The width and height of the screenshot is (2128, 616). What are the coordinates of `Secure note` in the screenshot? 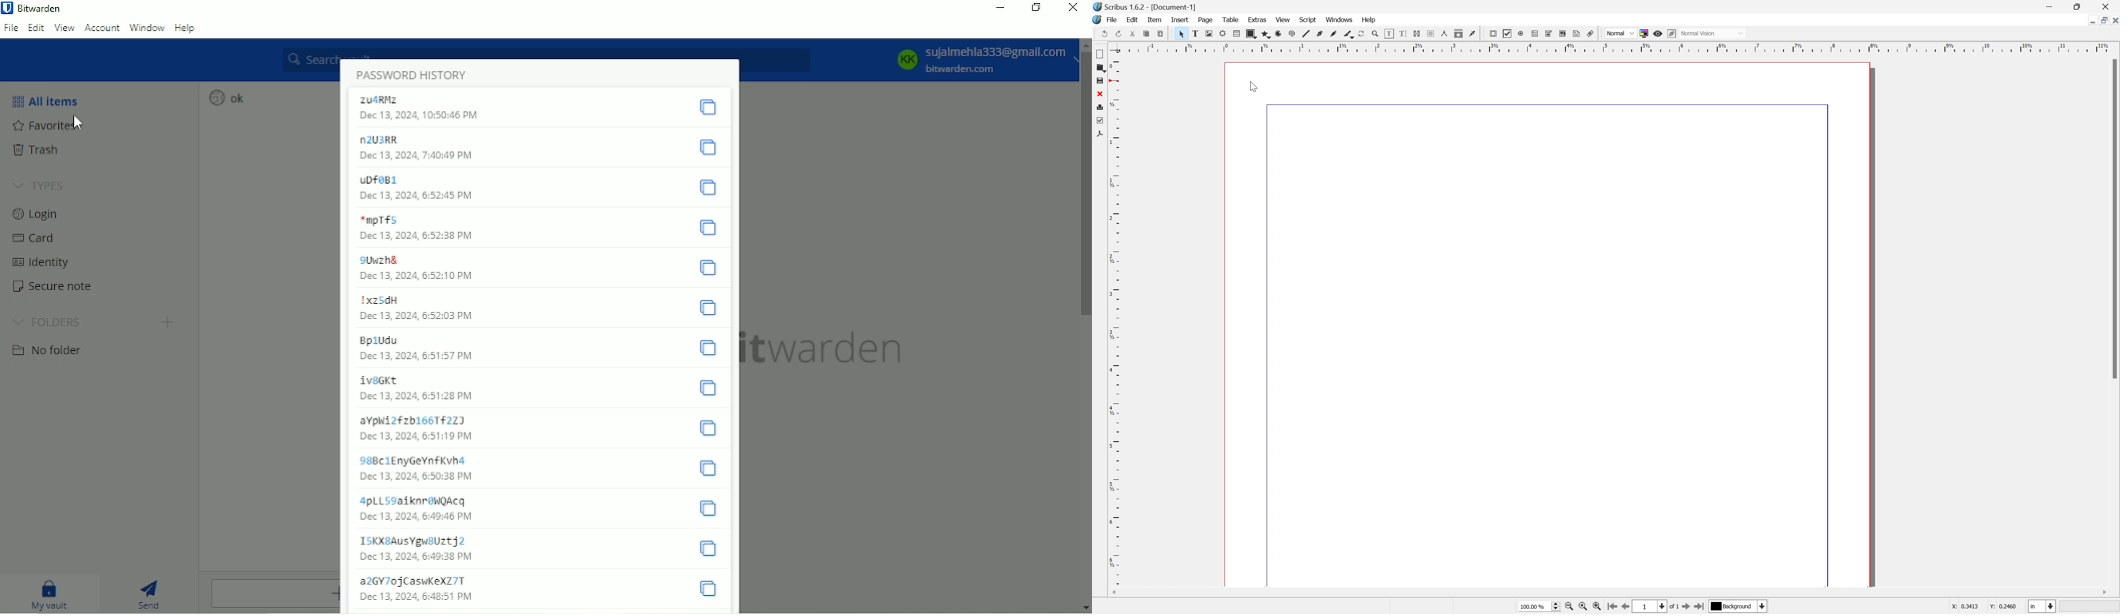 It's located at (55, 287).